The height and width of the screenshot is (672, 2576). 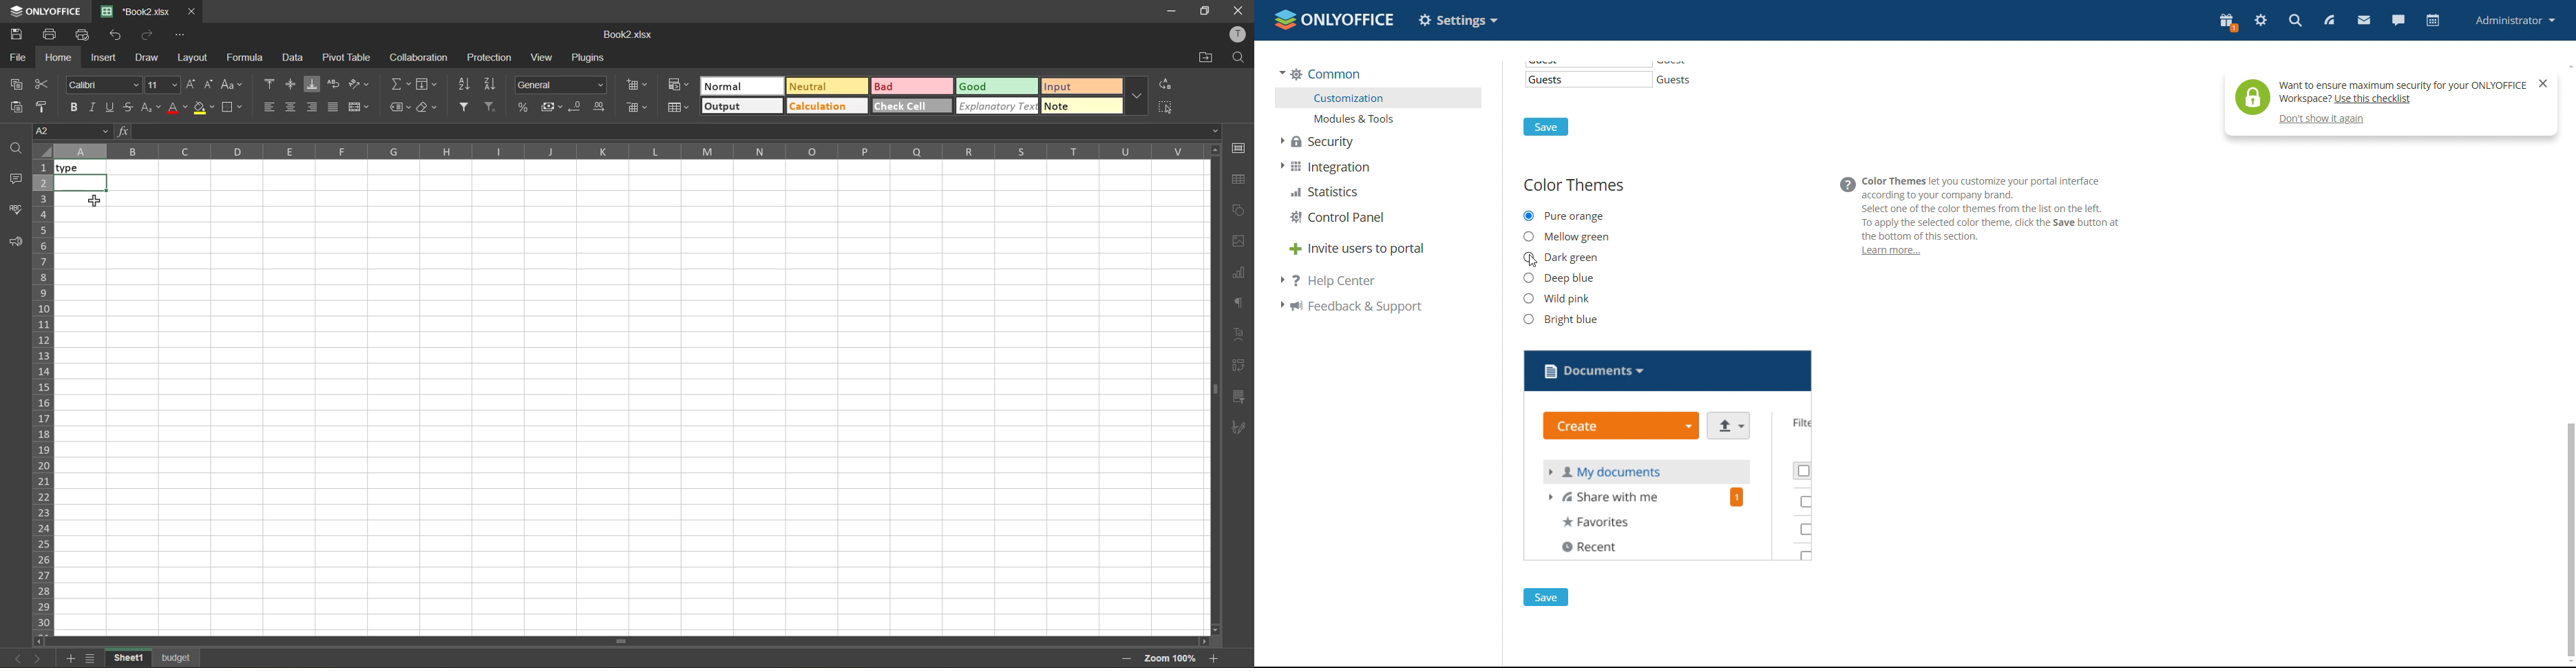 I want to click on appname, so click(x=44, y=12).